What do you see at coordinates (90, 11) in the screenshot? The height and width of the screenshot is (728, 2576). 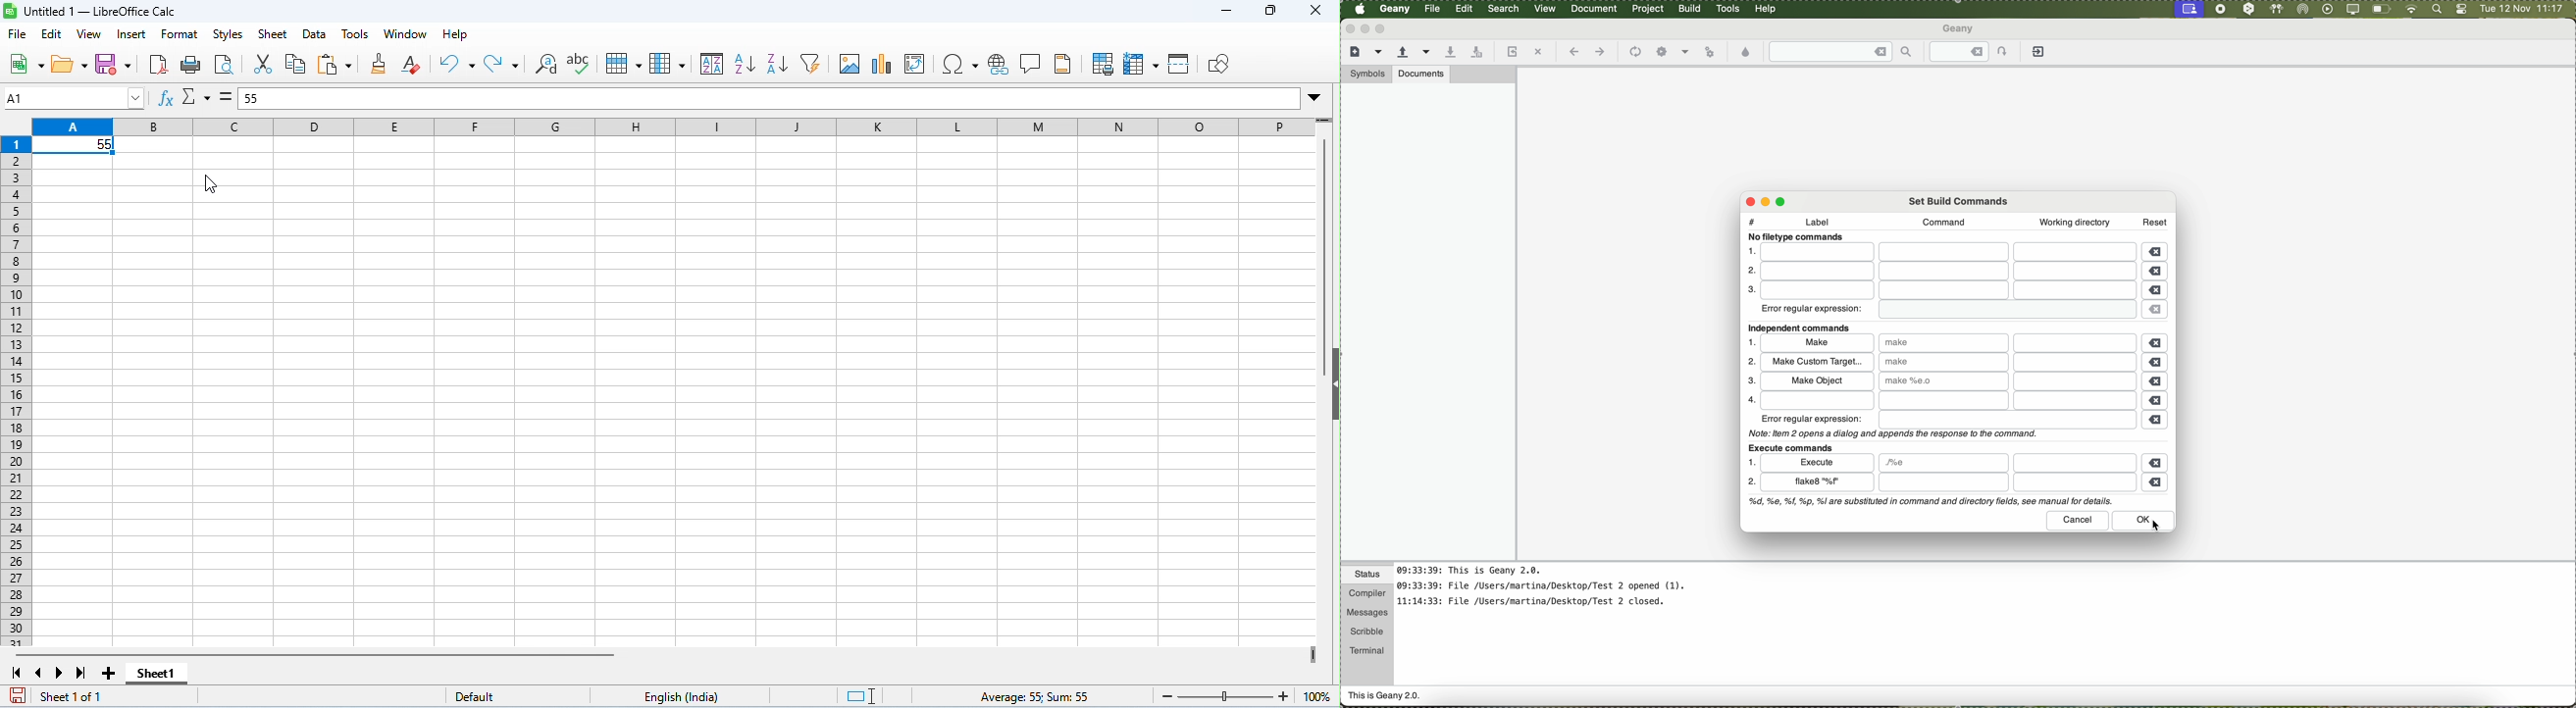 I see `title` at bounding box center [90, 11].